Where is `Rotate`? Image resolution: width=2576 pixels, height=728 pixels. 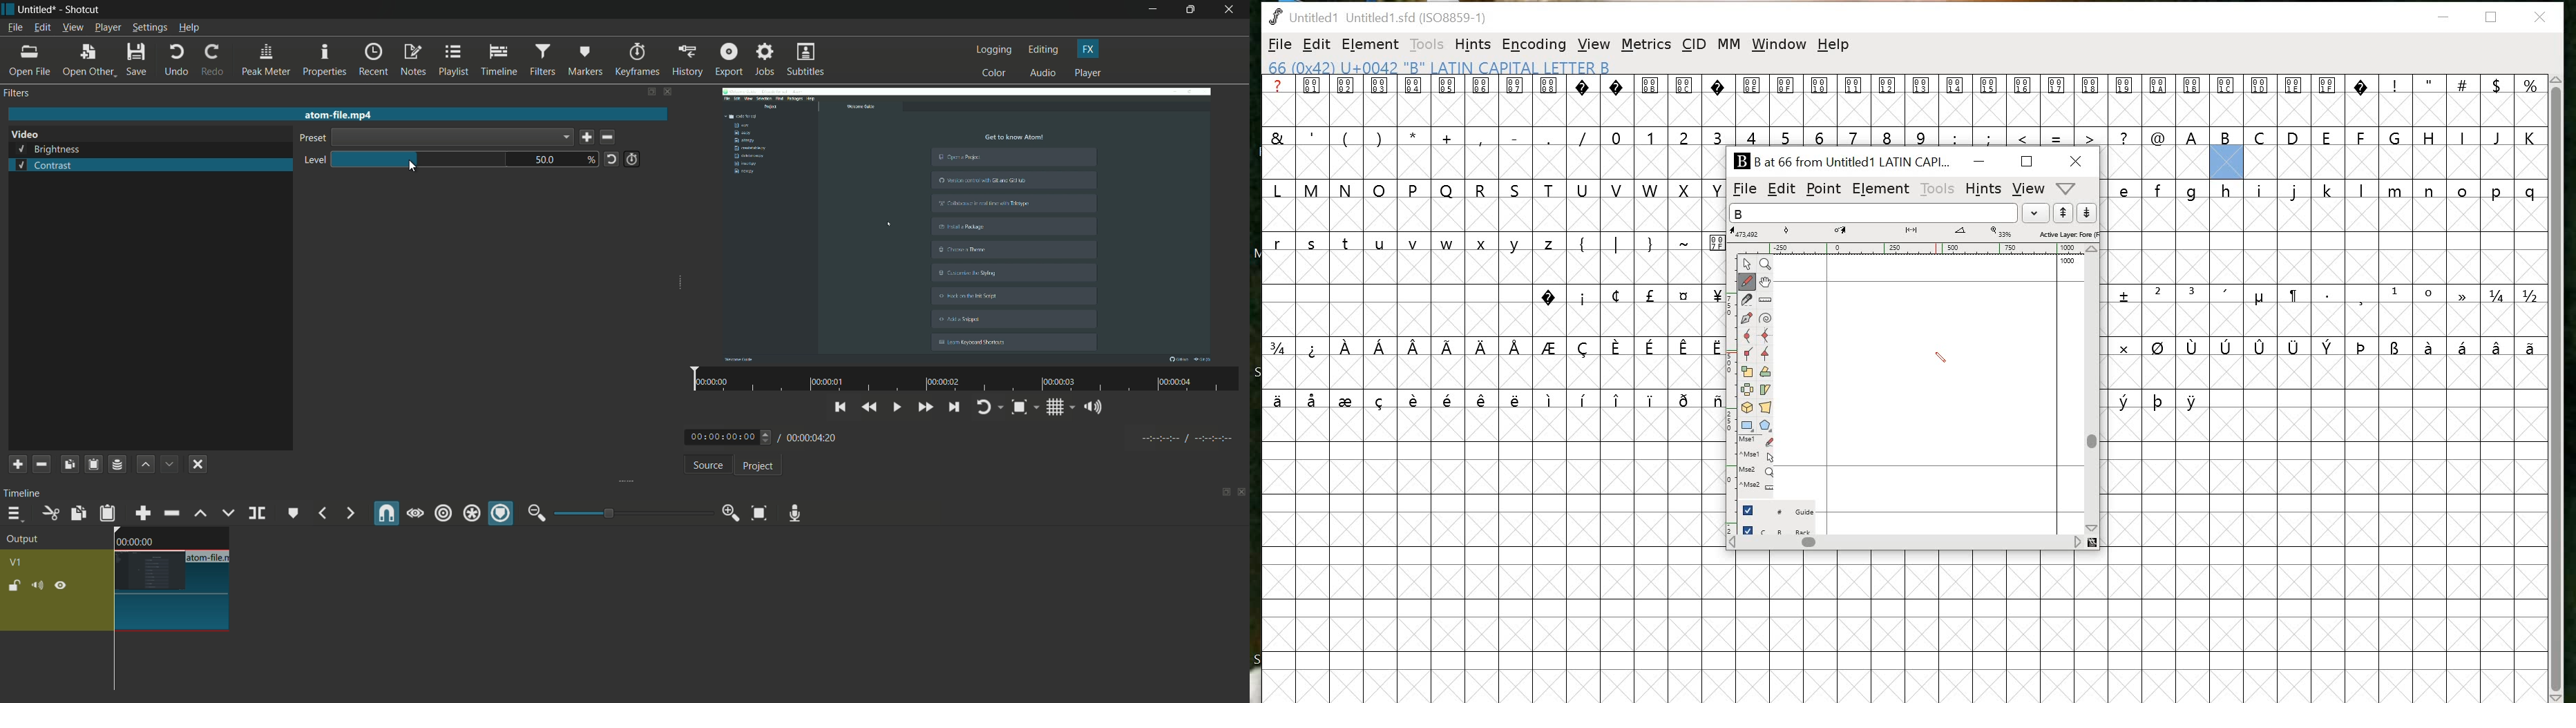
Rotate is located at coordinates (1766, 373).